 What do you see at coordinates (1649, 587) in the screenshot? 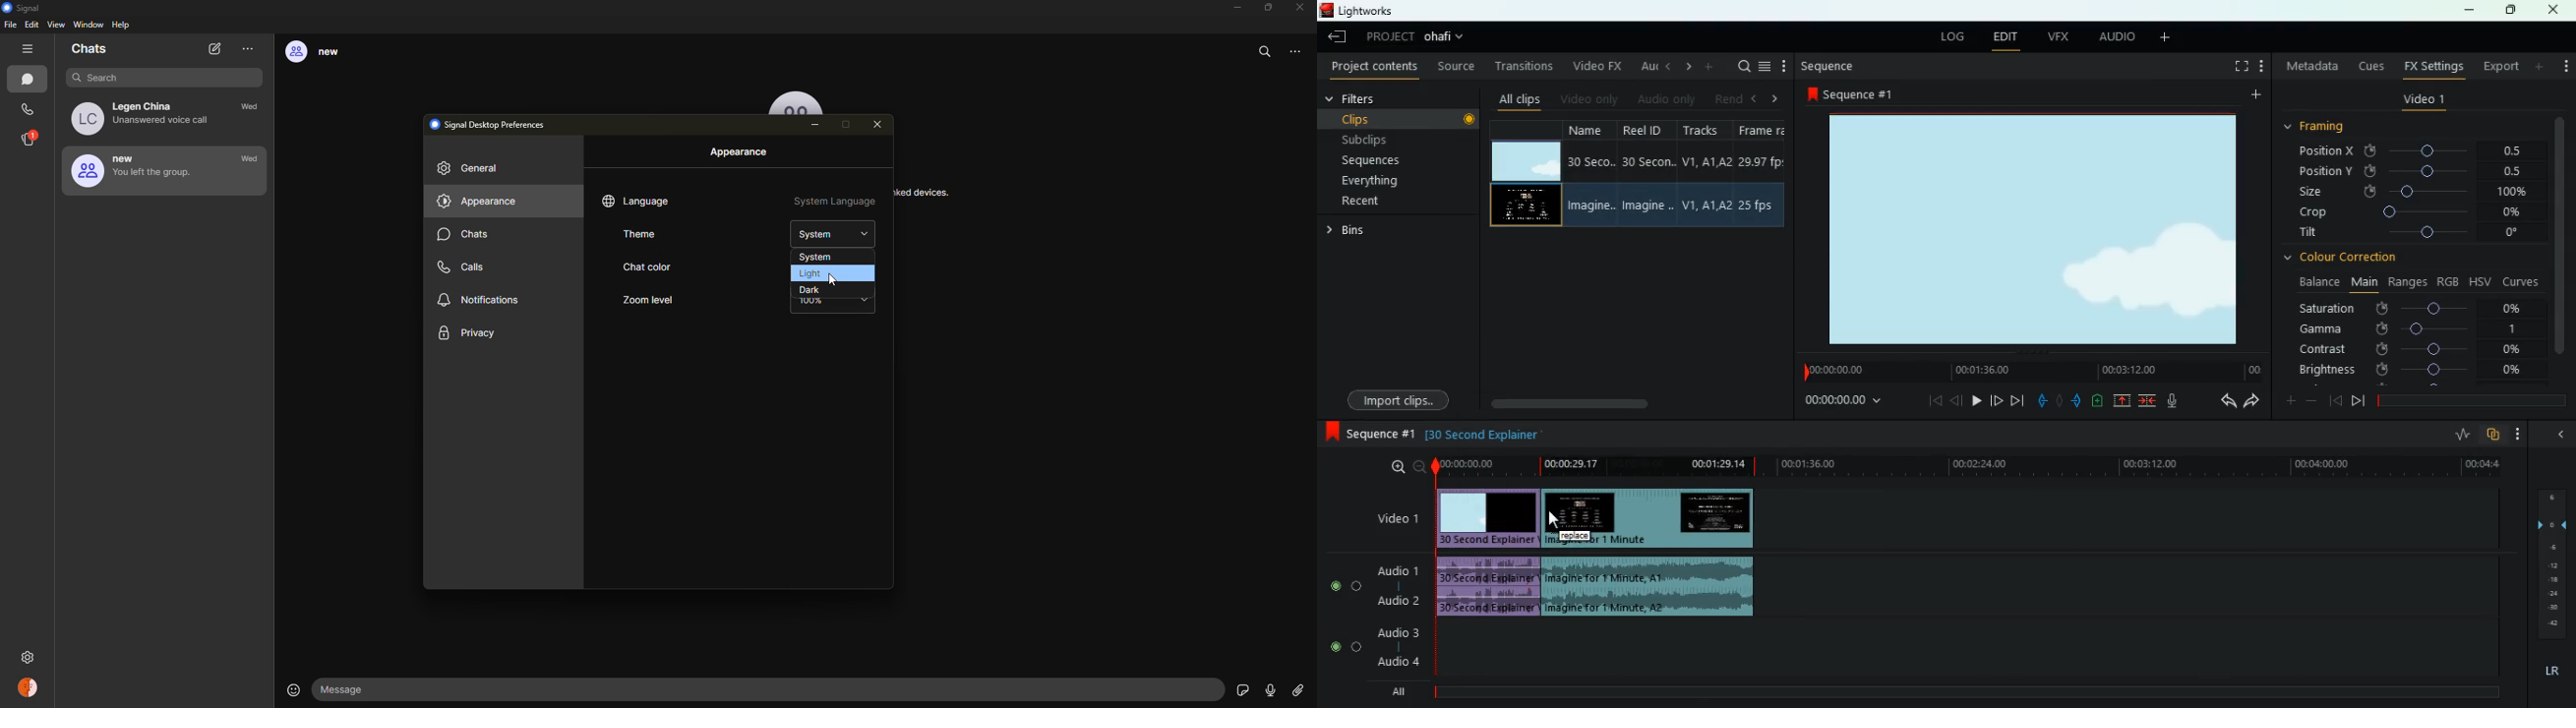
I see `audio` at bounding box center [1649, 587].